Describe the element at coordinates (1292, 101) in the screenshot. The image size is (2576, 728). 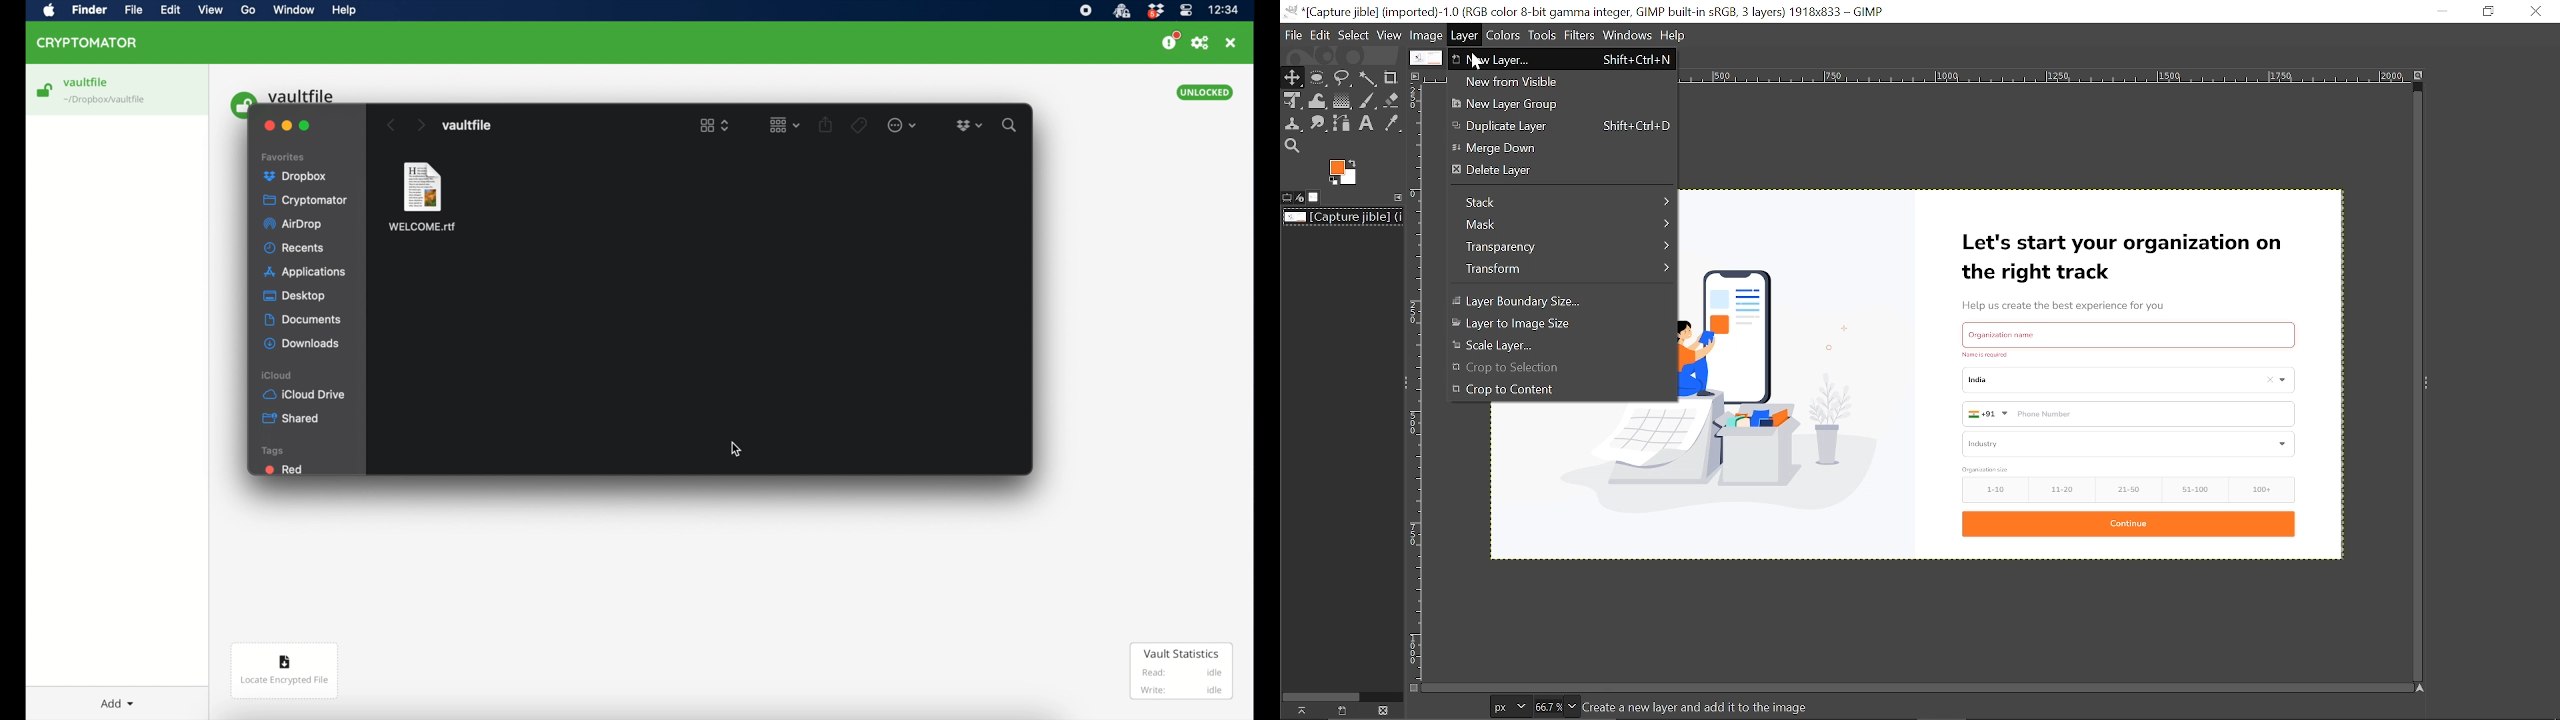
I see `Unified transform tool` at that location.